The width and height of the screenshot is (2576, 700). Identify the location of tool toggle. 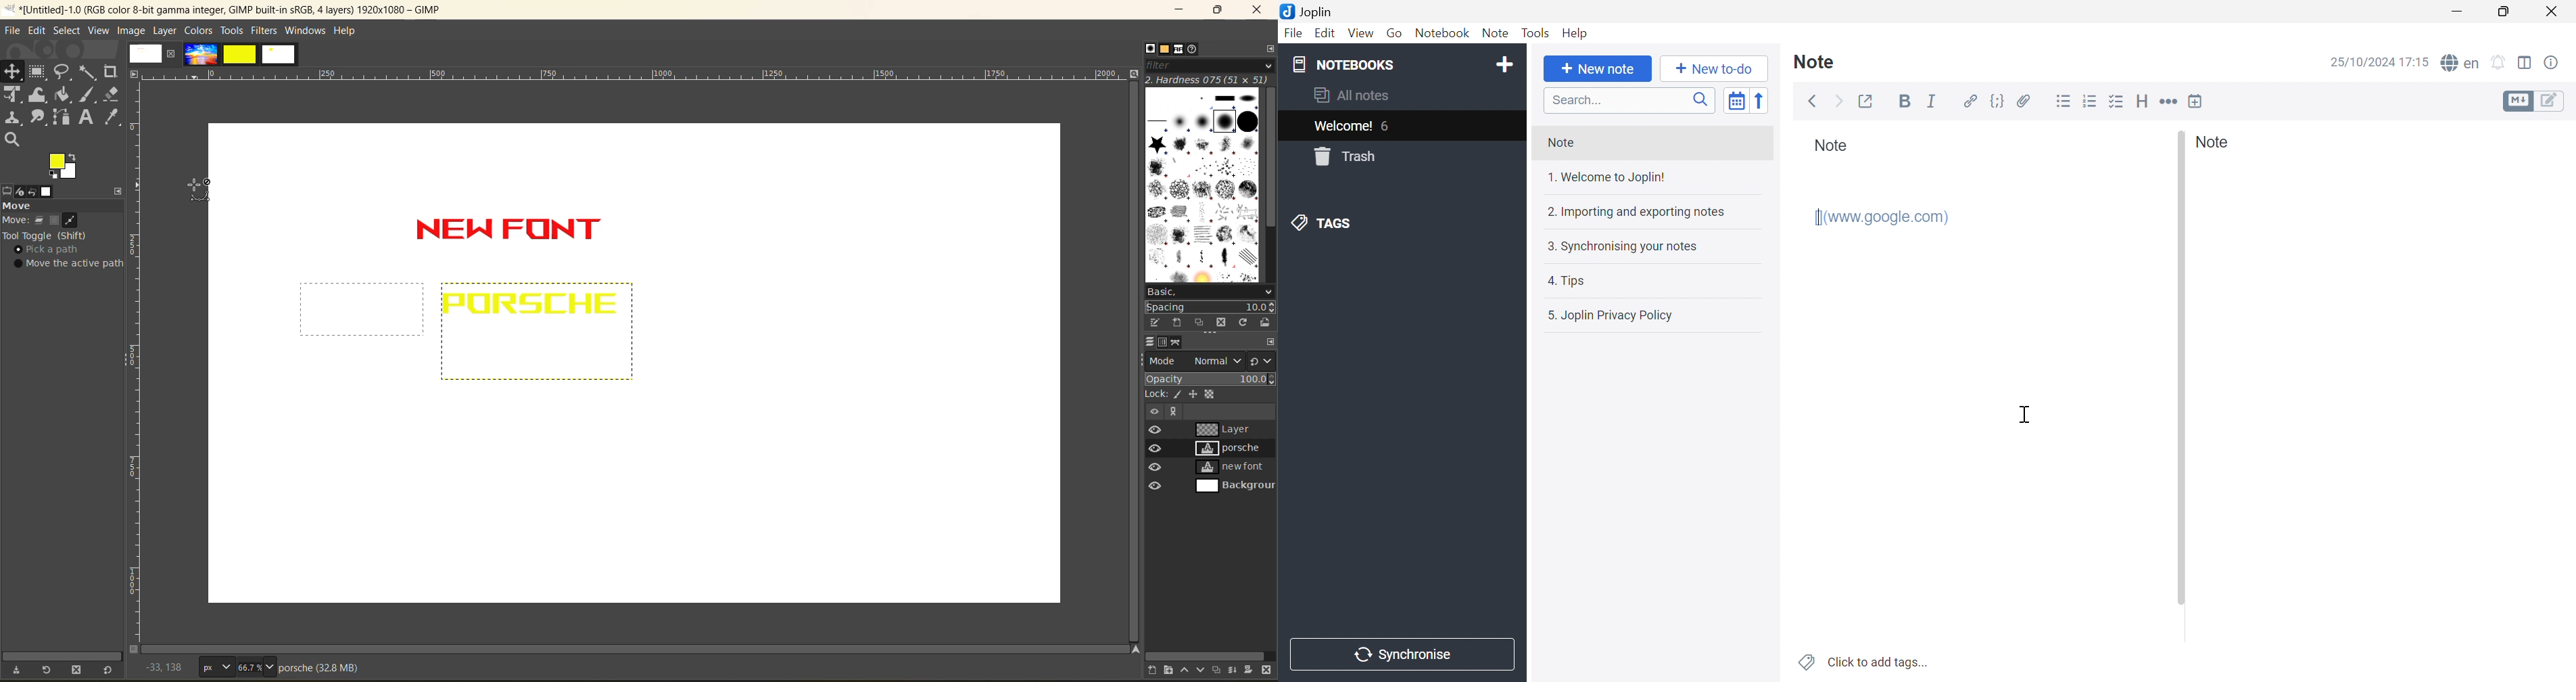
(60, 266).